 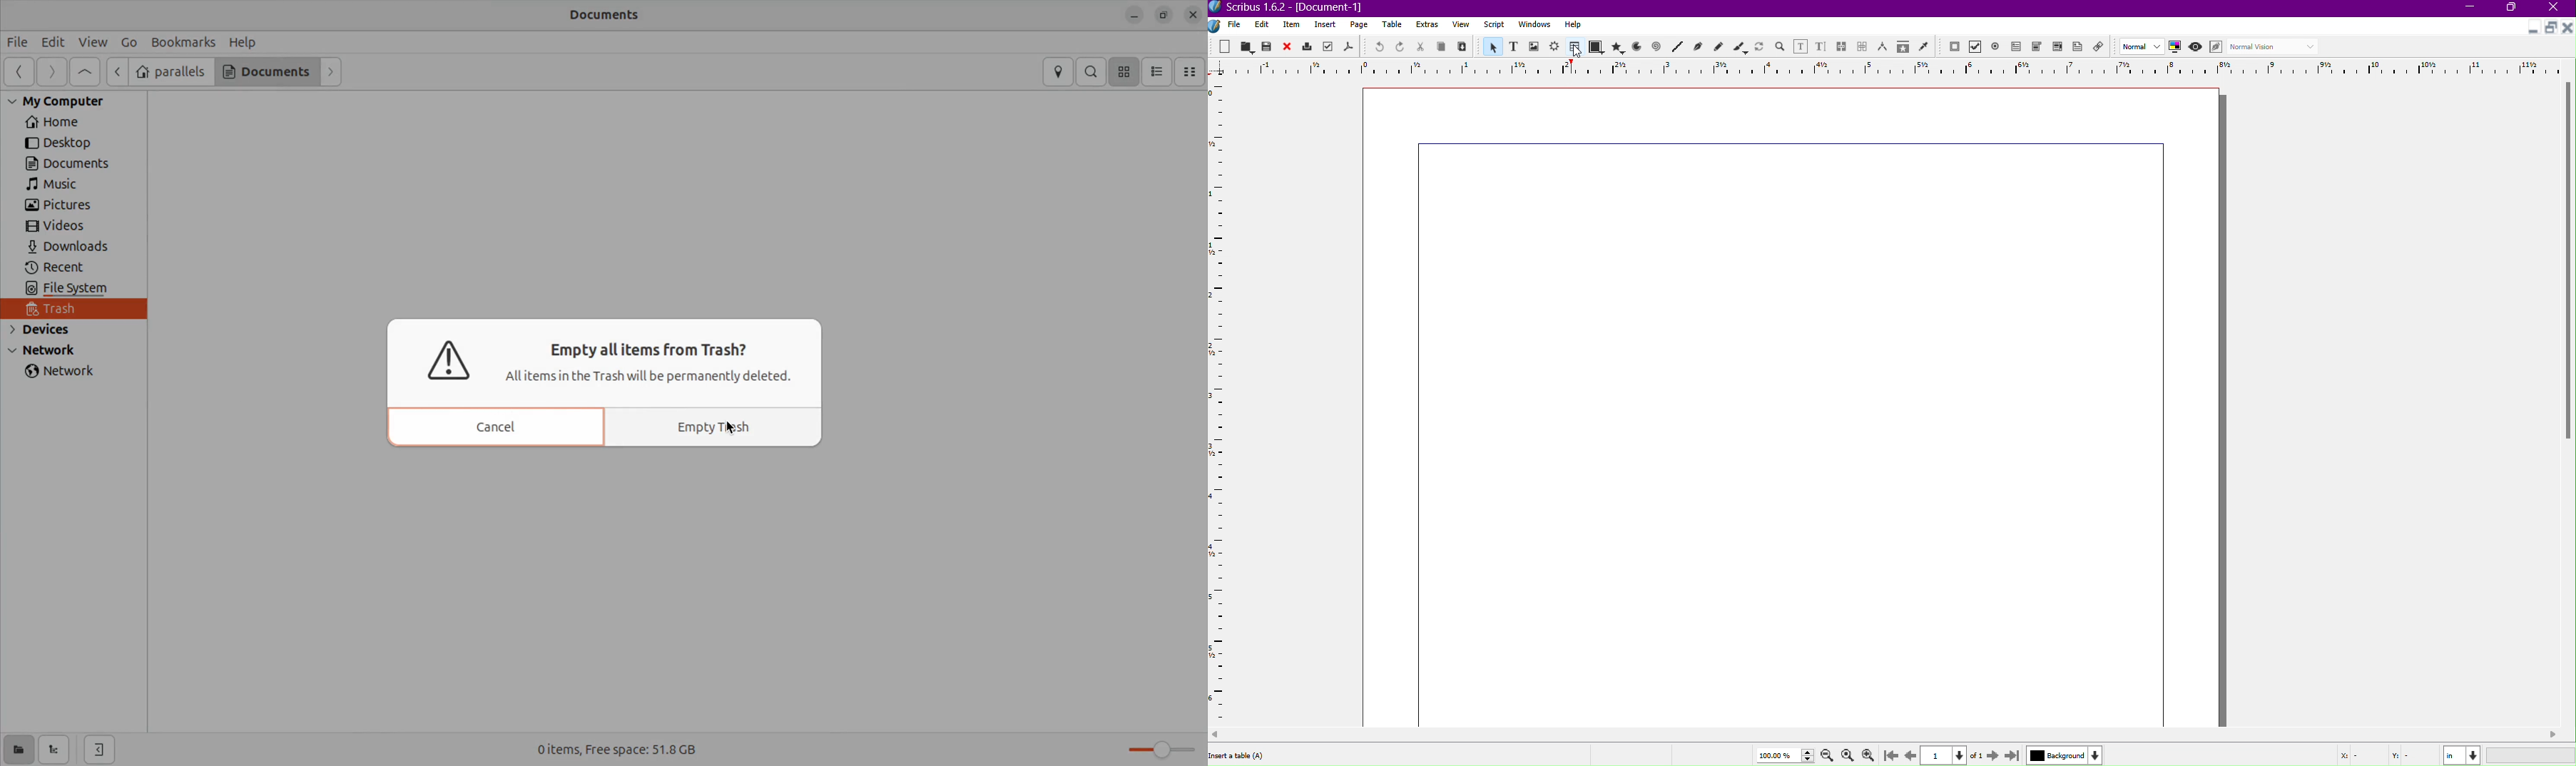 What do you see at coordinates (1491, 46) in the screenshot?
I see `Select Item` at bounding box center [1491, 46].